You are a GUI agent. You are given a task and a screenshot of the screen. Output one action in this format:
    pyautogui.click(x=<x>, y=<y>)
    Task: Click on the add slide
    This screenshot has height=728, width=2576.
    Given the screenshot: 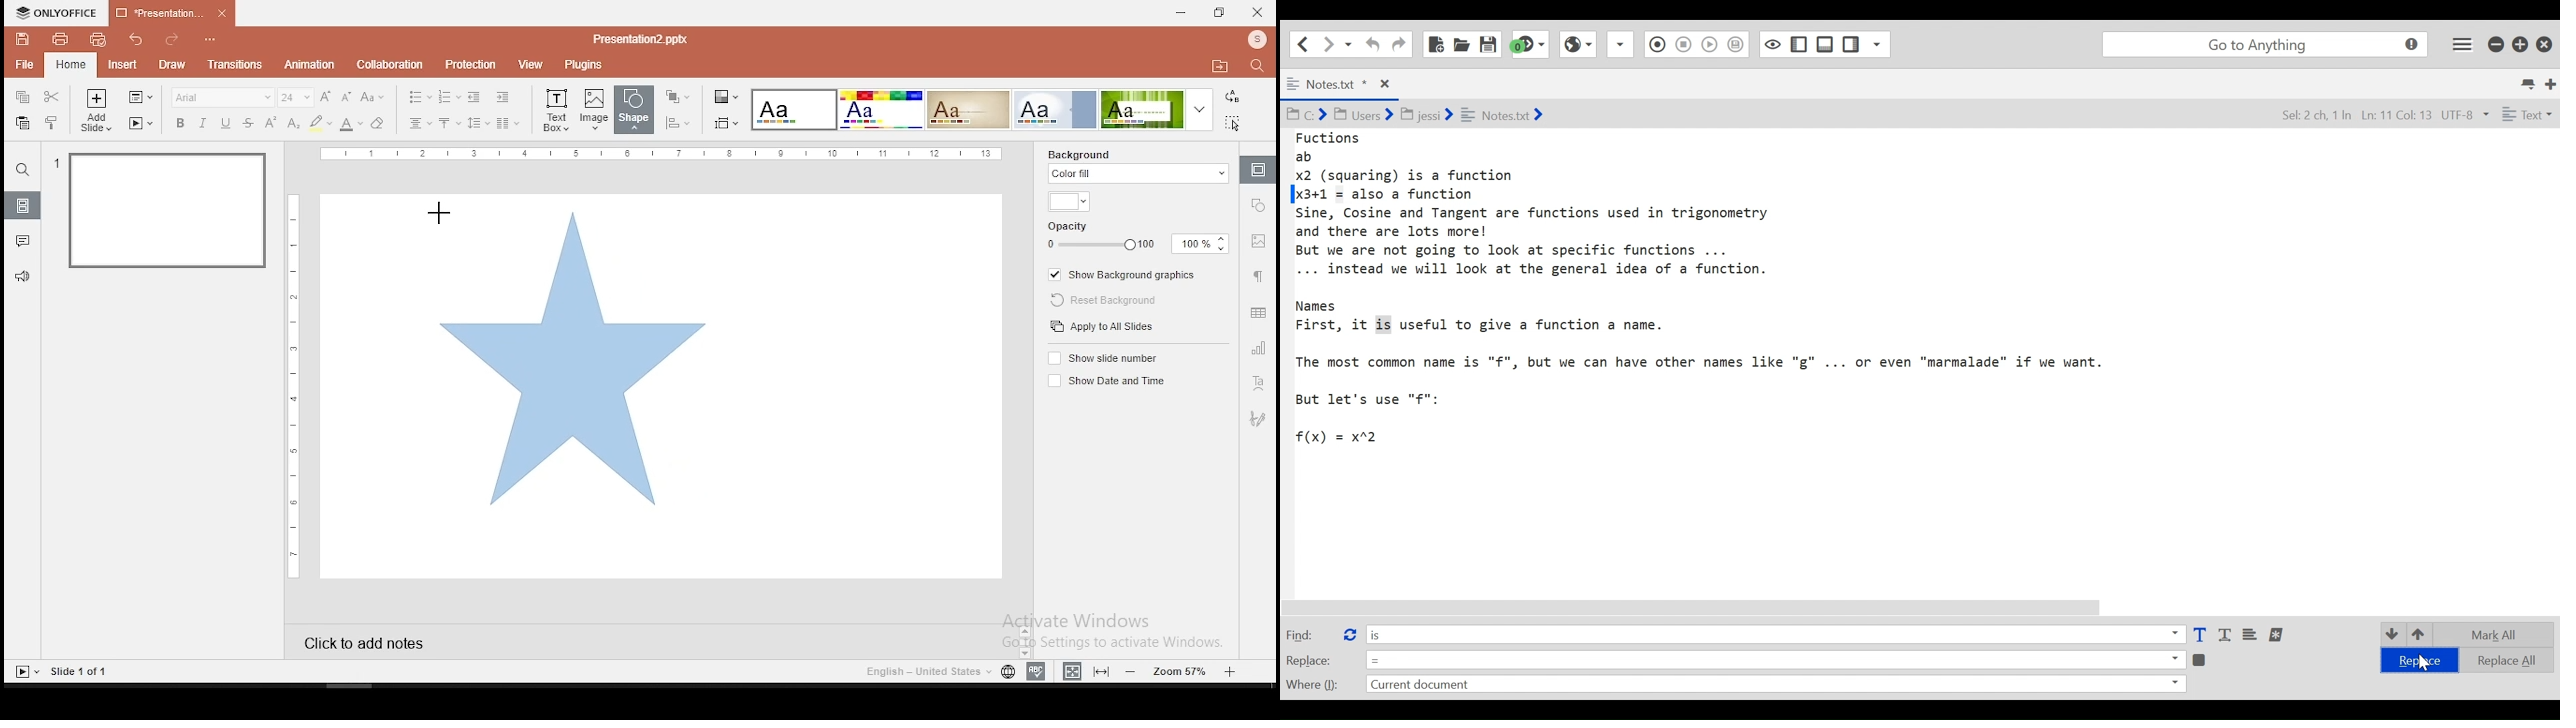 What is the action you would take?
    pyautogui.click(x=96, y=110)
    